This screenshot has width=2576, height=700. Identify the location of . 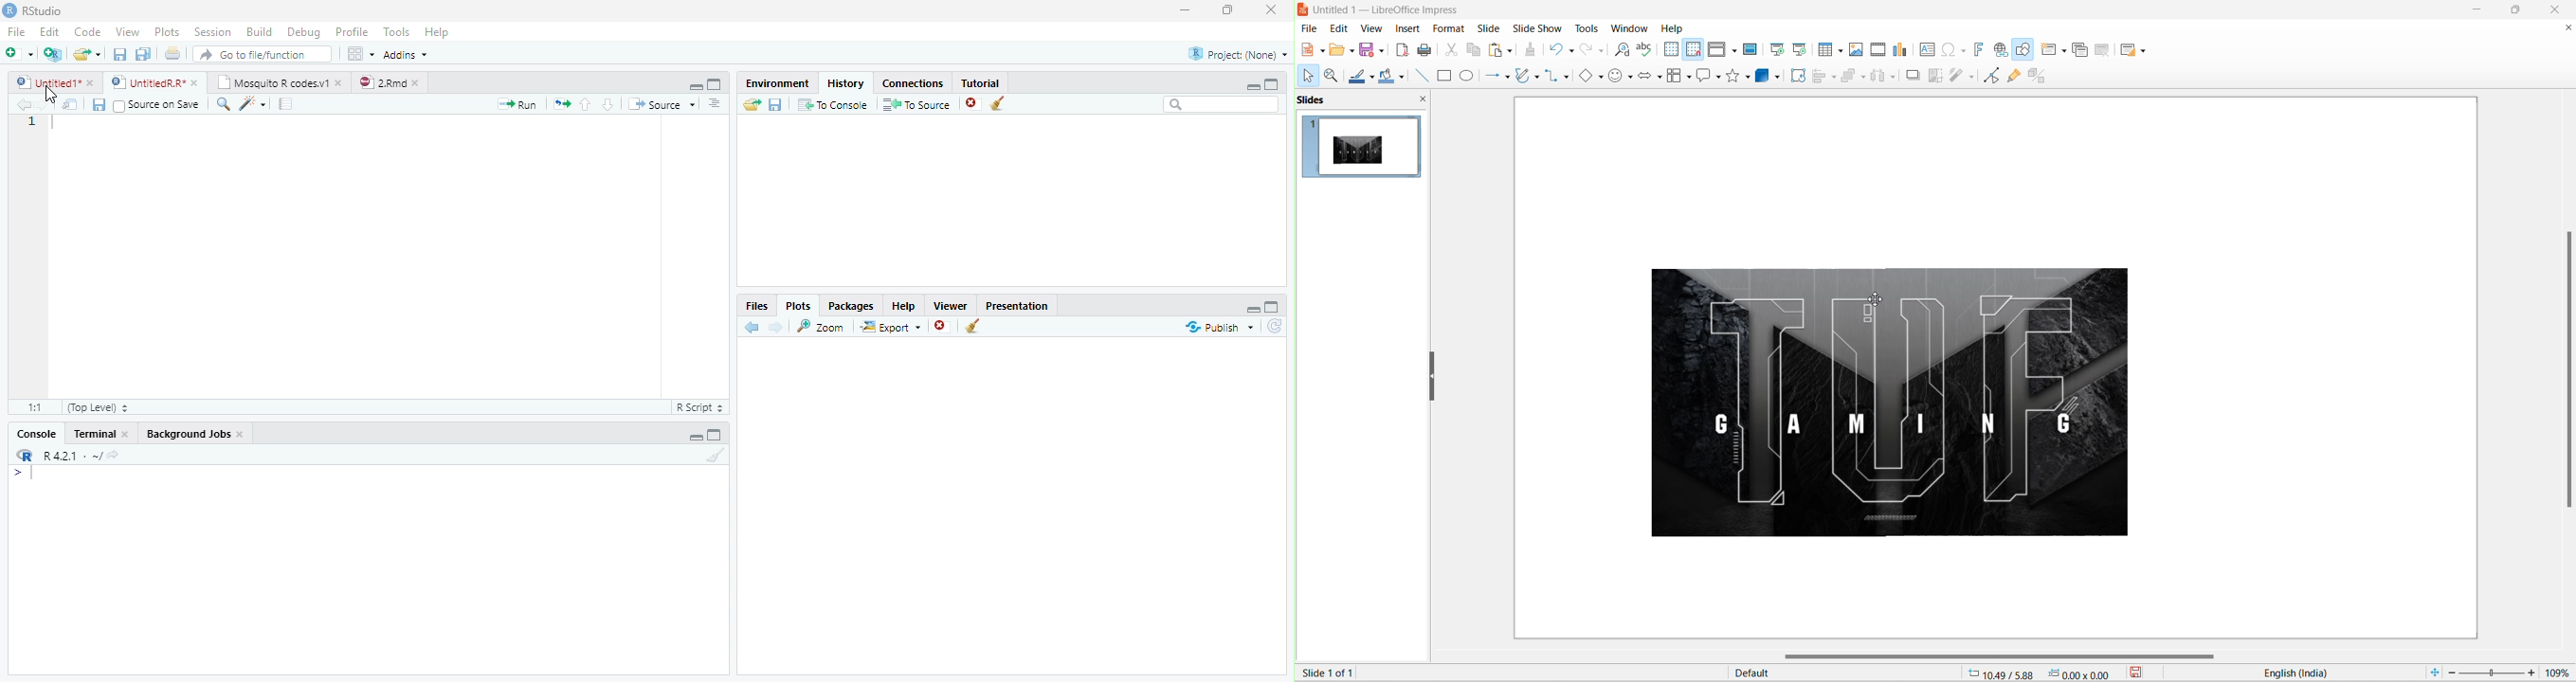
(1311, 29).